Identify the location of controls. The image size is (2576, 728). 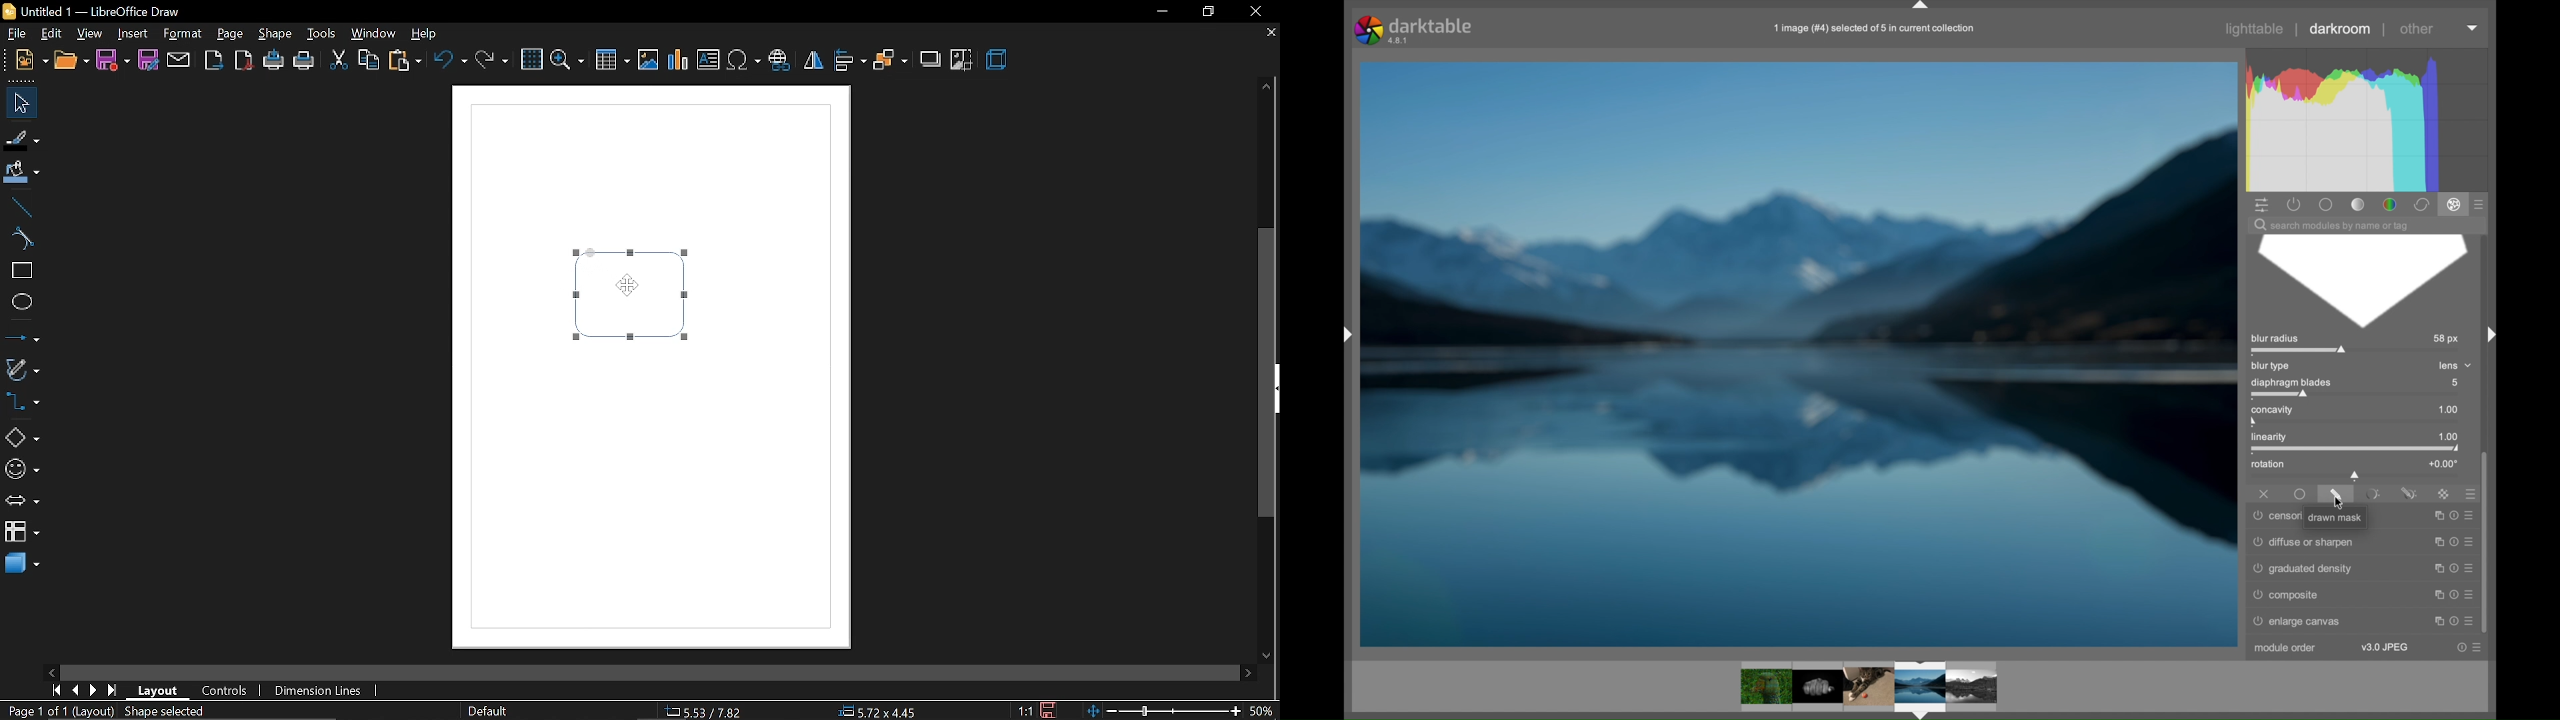
(230, 692).